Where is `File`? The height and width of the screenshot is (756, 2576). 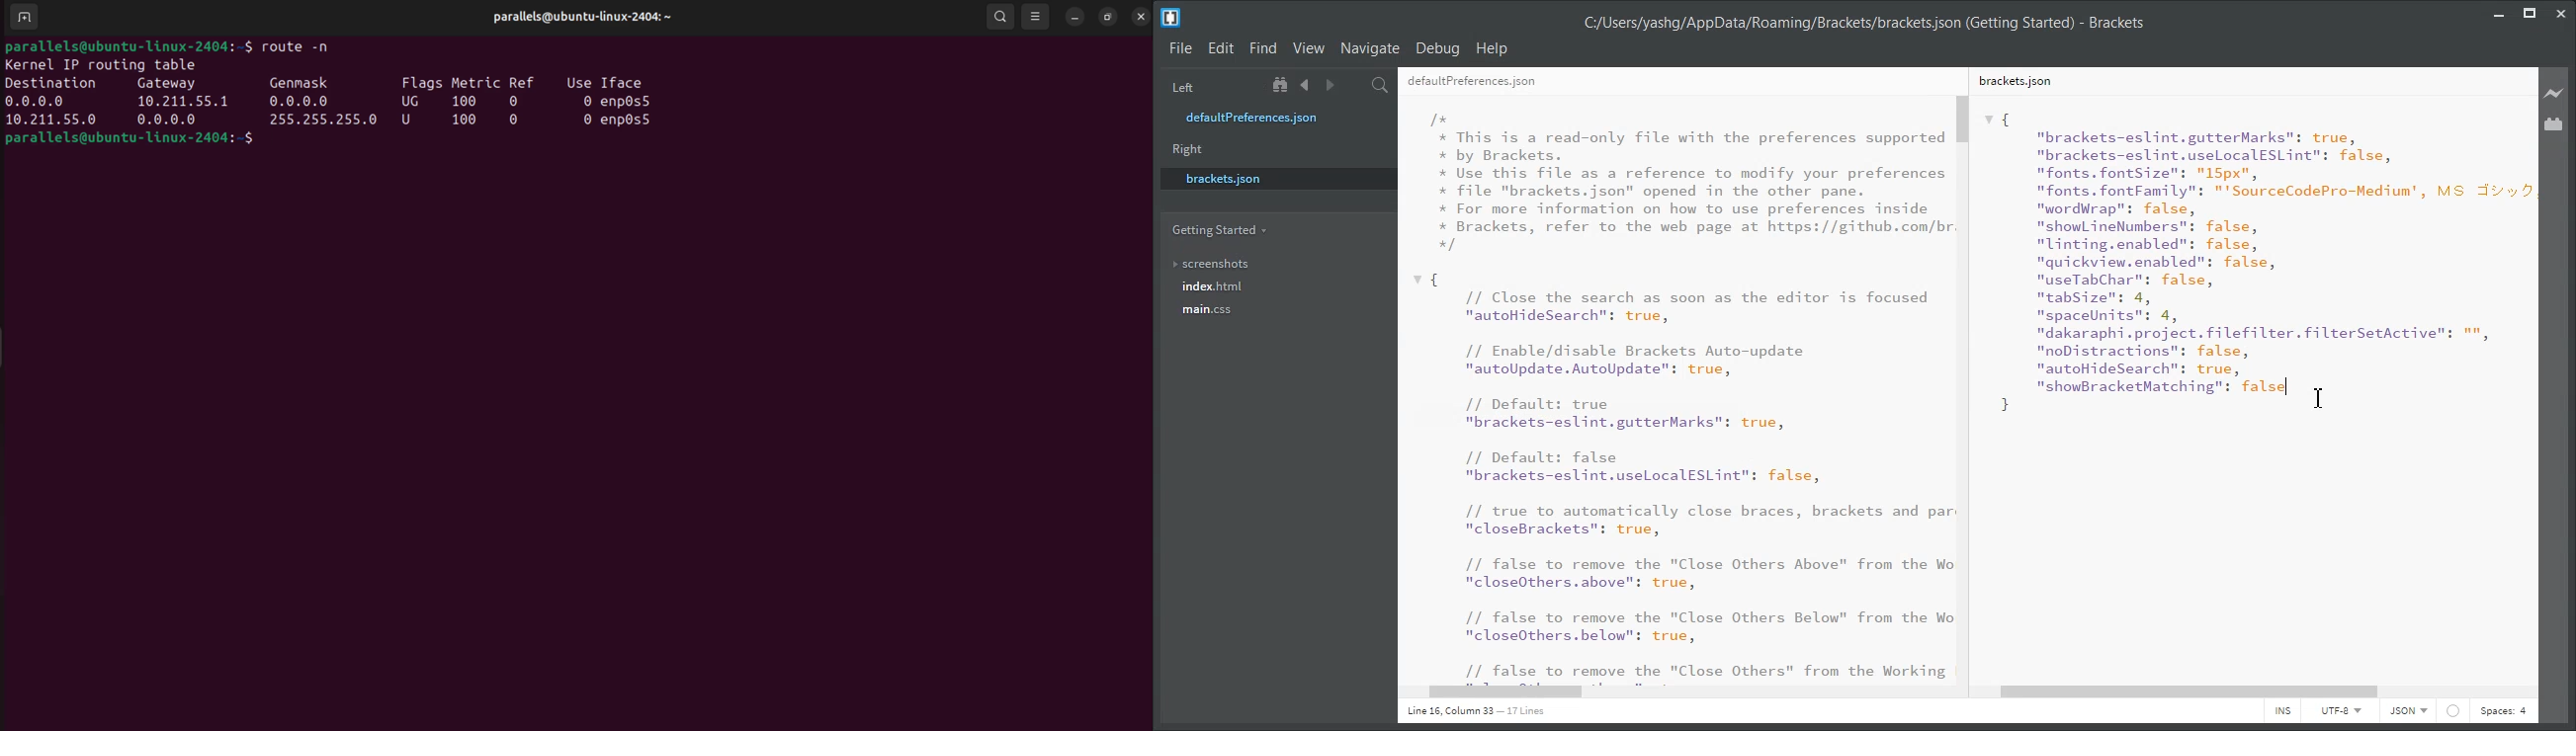
File is located at coordinates (1180, 49).